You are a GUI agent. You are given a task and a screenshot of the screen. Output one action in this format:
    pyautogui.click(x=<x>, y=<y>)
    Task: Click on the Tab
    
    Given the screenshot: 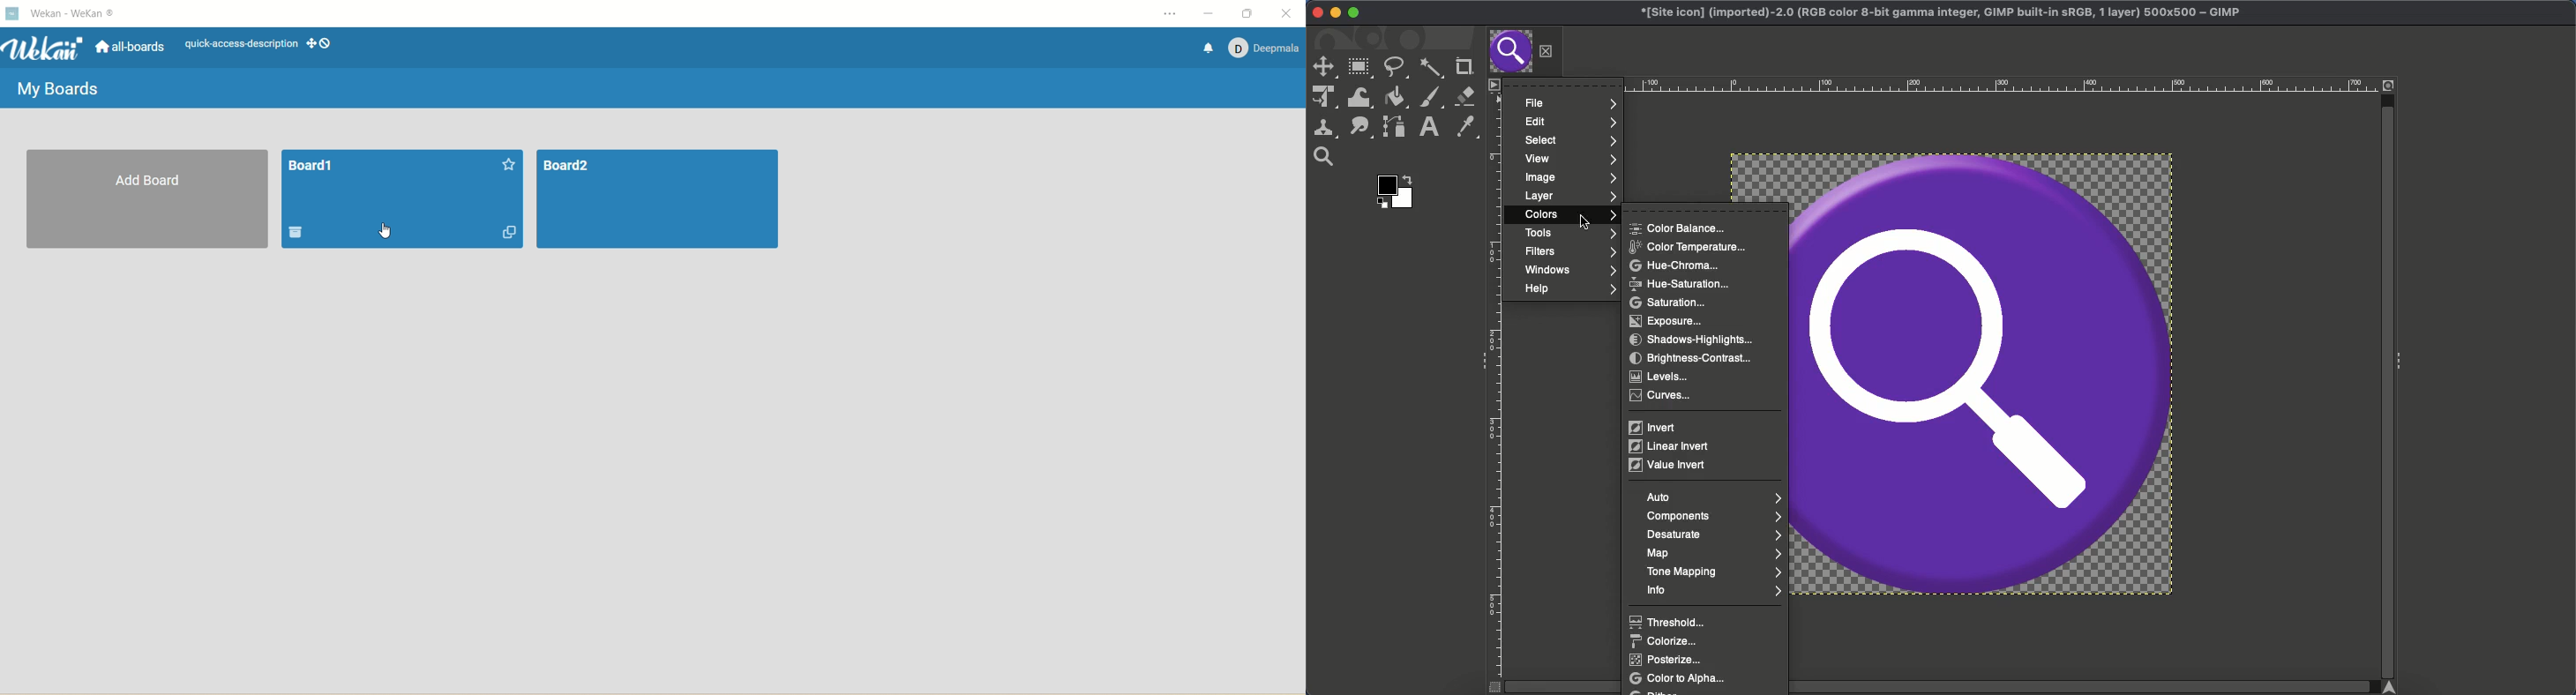 What is the action you would take?
    pyautogui.click(x=1524, y=52)
    